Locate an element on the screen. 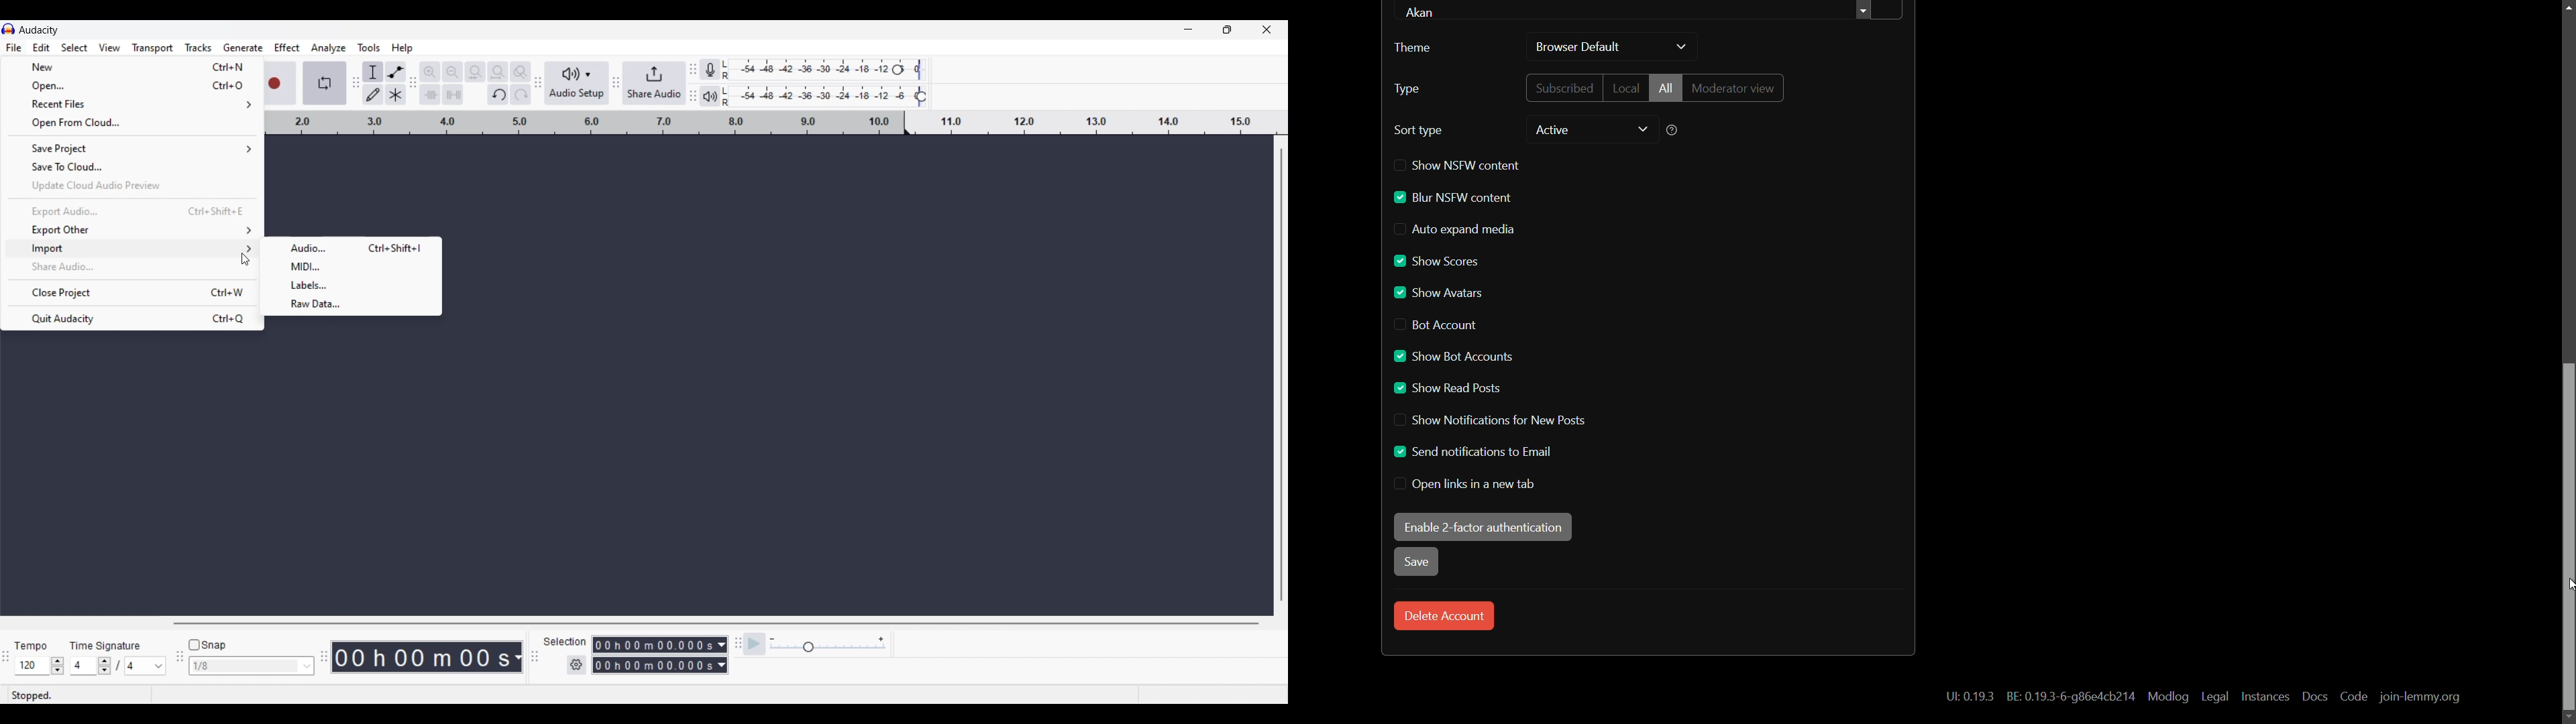 This screenshot has width=2576, height=728. Darw tool is located at coordinates (372, 94).